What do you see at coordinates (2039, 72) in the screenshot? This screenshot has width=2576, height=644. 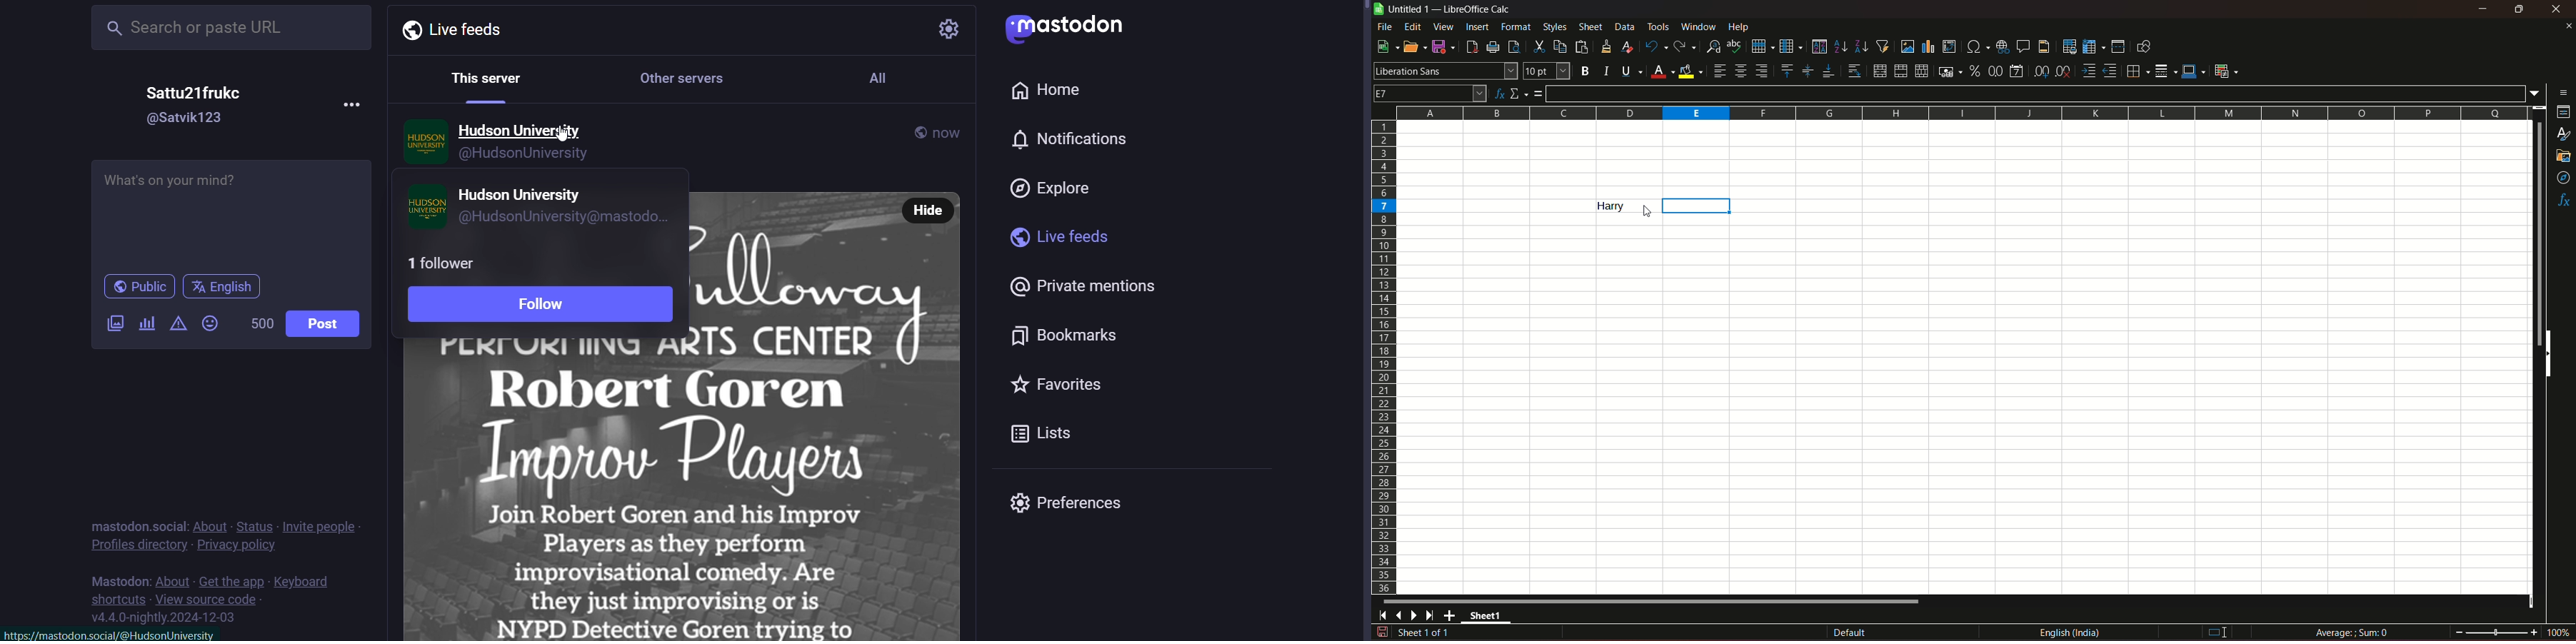 I see `add decimal place` at bounding box center [2039, 72].